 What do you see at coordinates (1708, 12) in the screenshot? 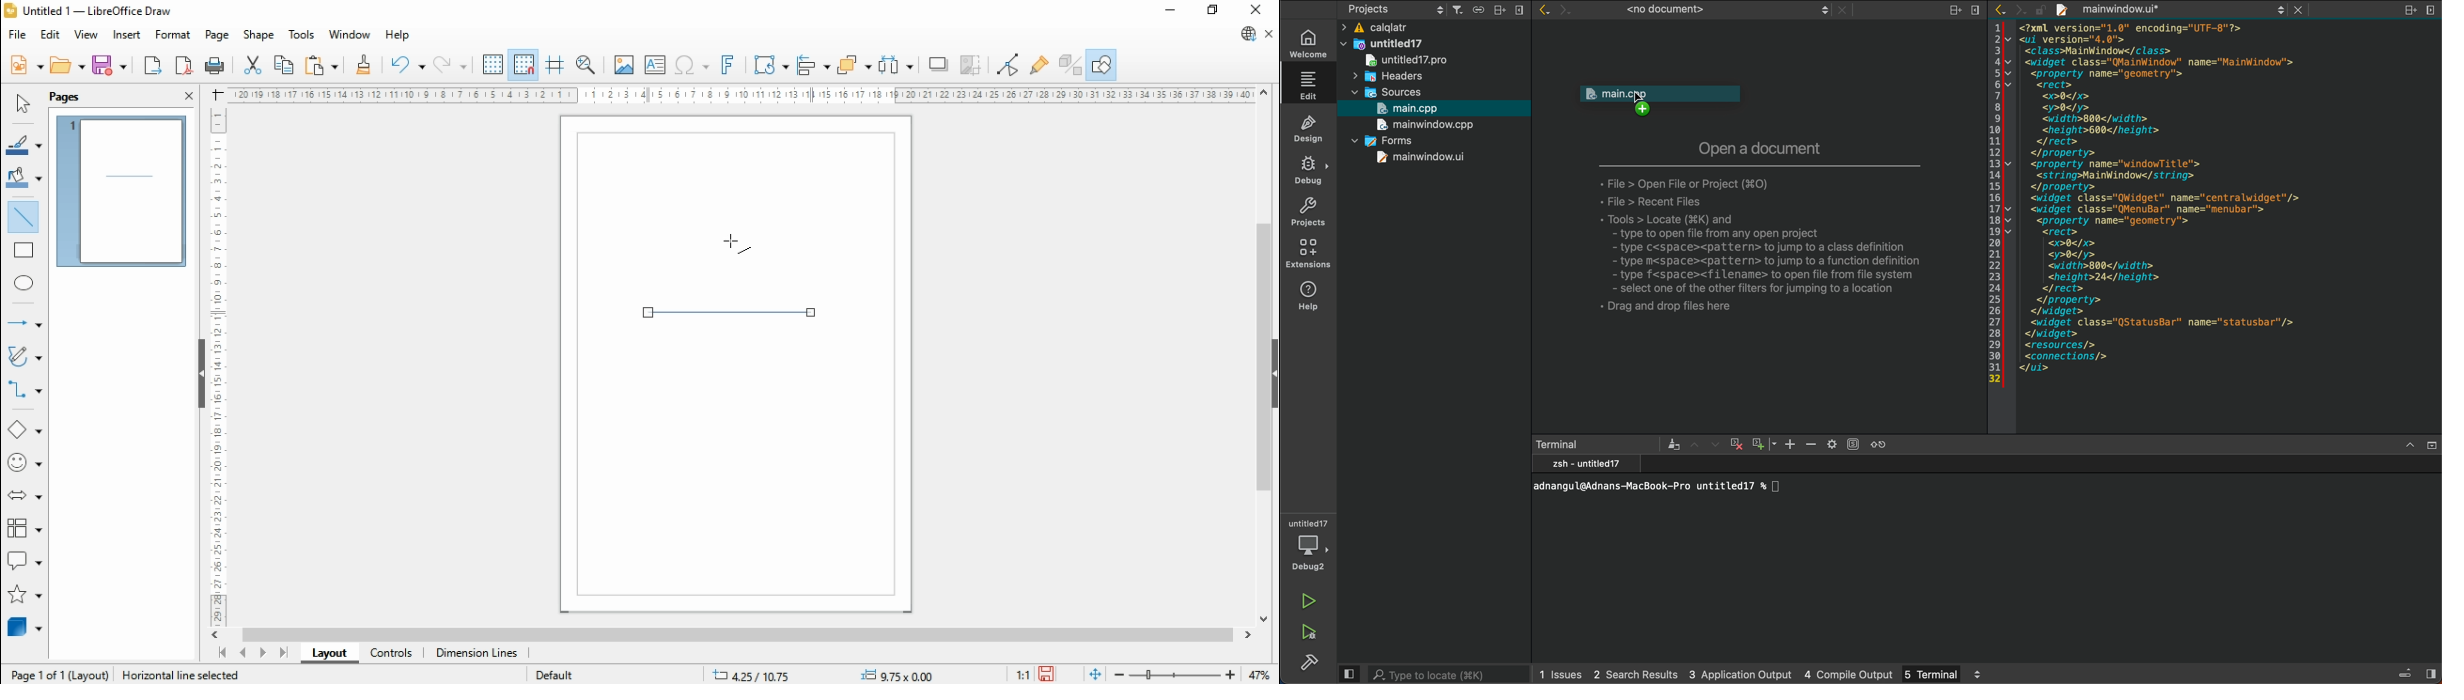
I see `no document` at bounding box center [1708, 12].